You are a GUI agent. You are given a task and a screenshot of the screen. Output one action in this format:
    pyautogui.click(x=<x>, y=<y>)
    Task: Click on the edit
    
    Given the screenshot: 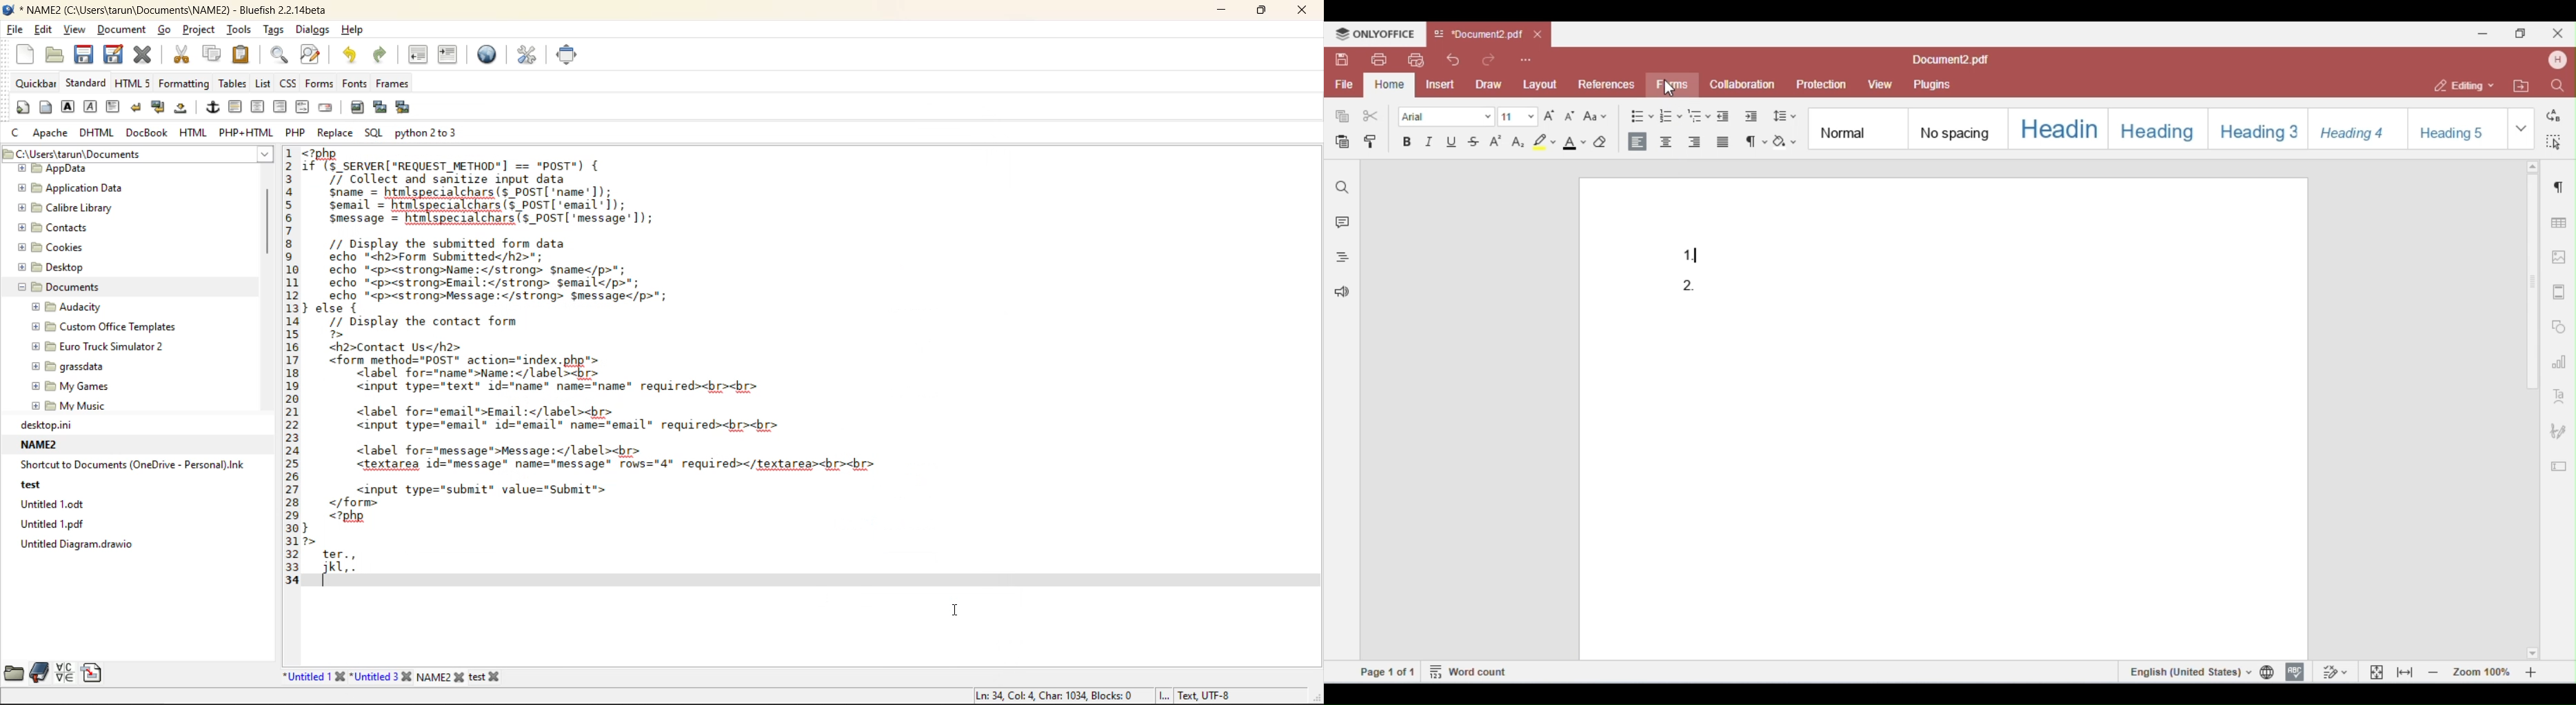 What is the action you would take?
    pyautogui.click(x=45, y=30)
    